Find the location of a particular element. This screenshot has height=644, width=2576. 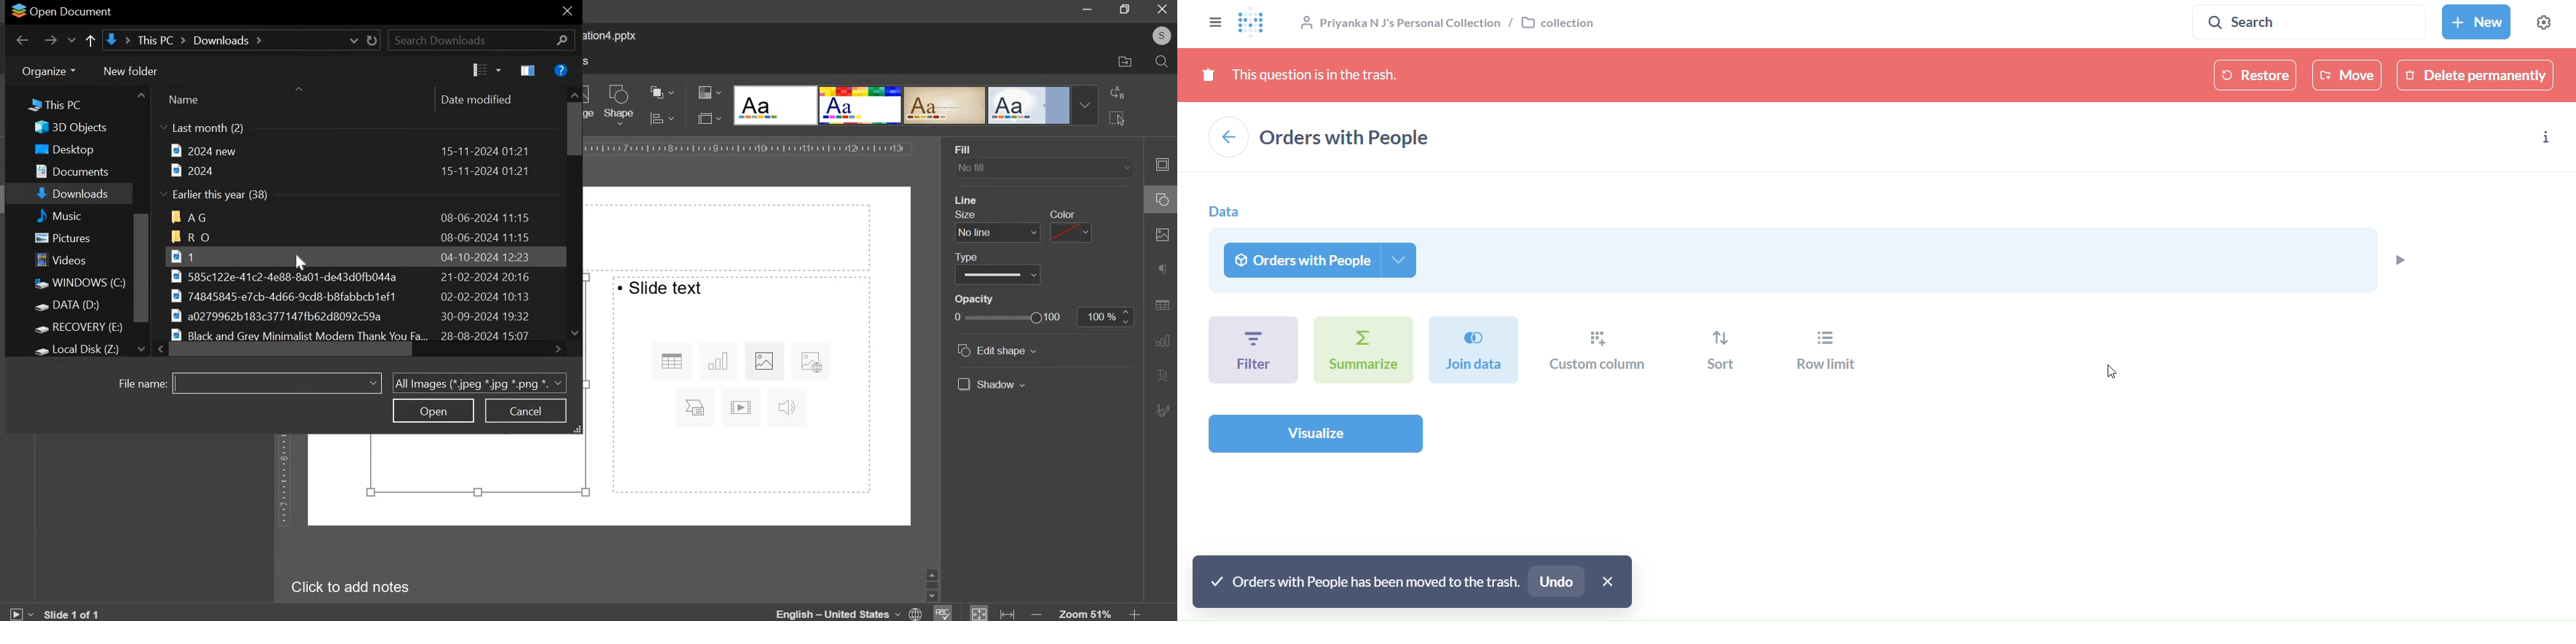

file type is located at coordinates (479, 382).